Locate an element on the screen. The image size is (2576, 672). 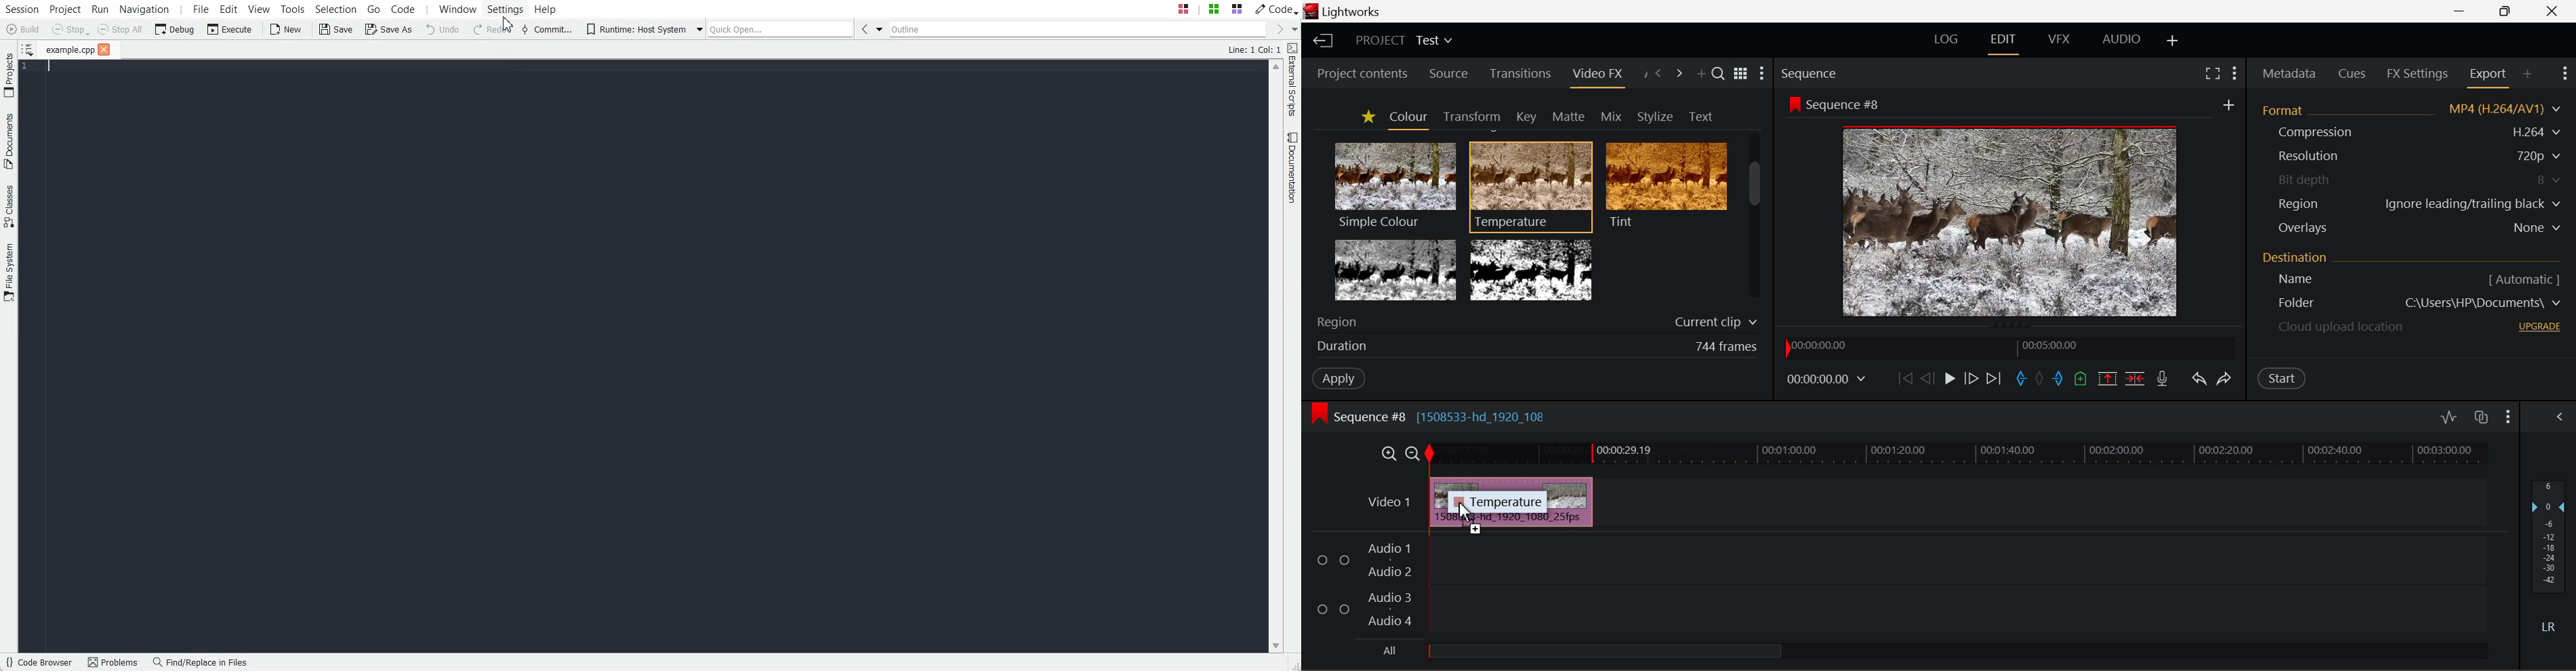
Go Back is located at coordinates (863, 28).